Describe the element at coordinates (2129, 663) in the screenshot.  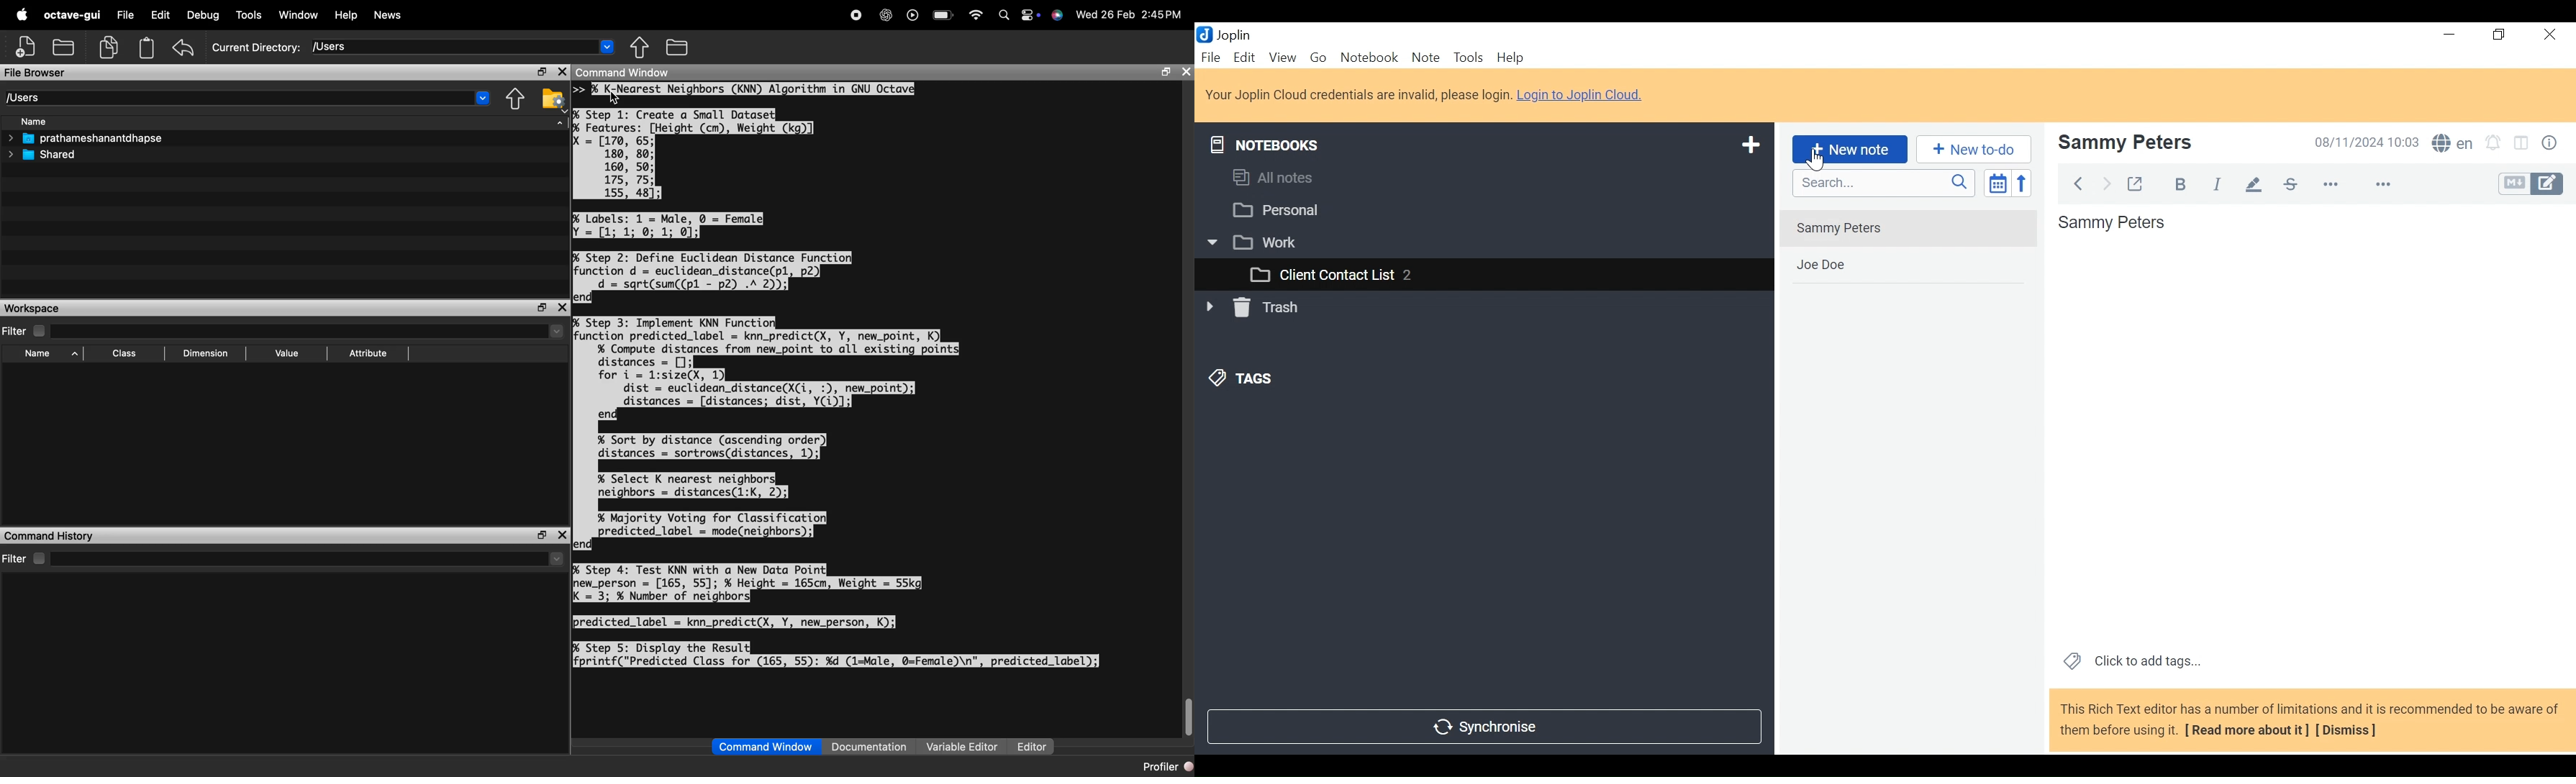
I see `Click to add tags` at that location.